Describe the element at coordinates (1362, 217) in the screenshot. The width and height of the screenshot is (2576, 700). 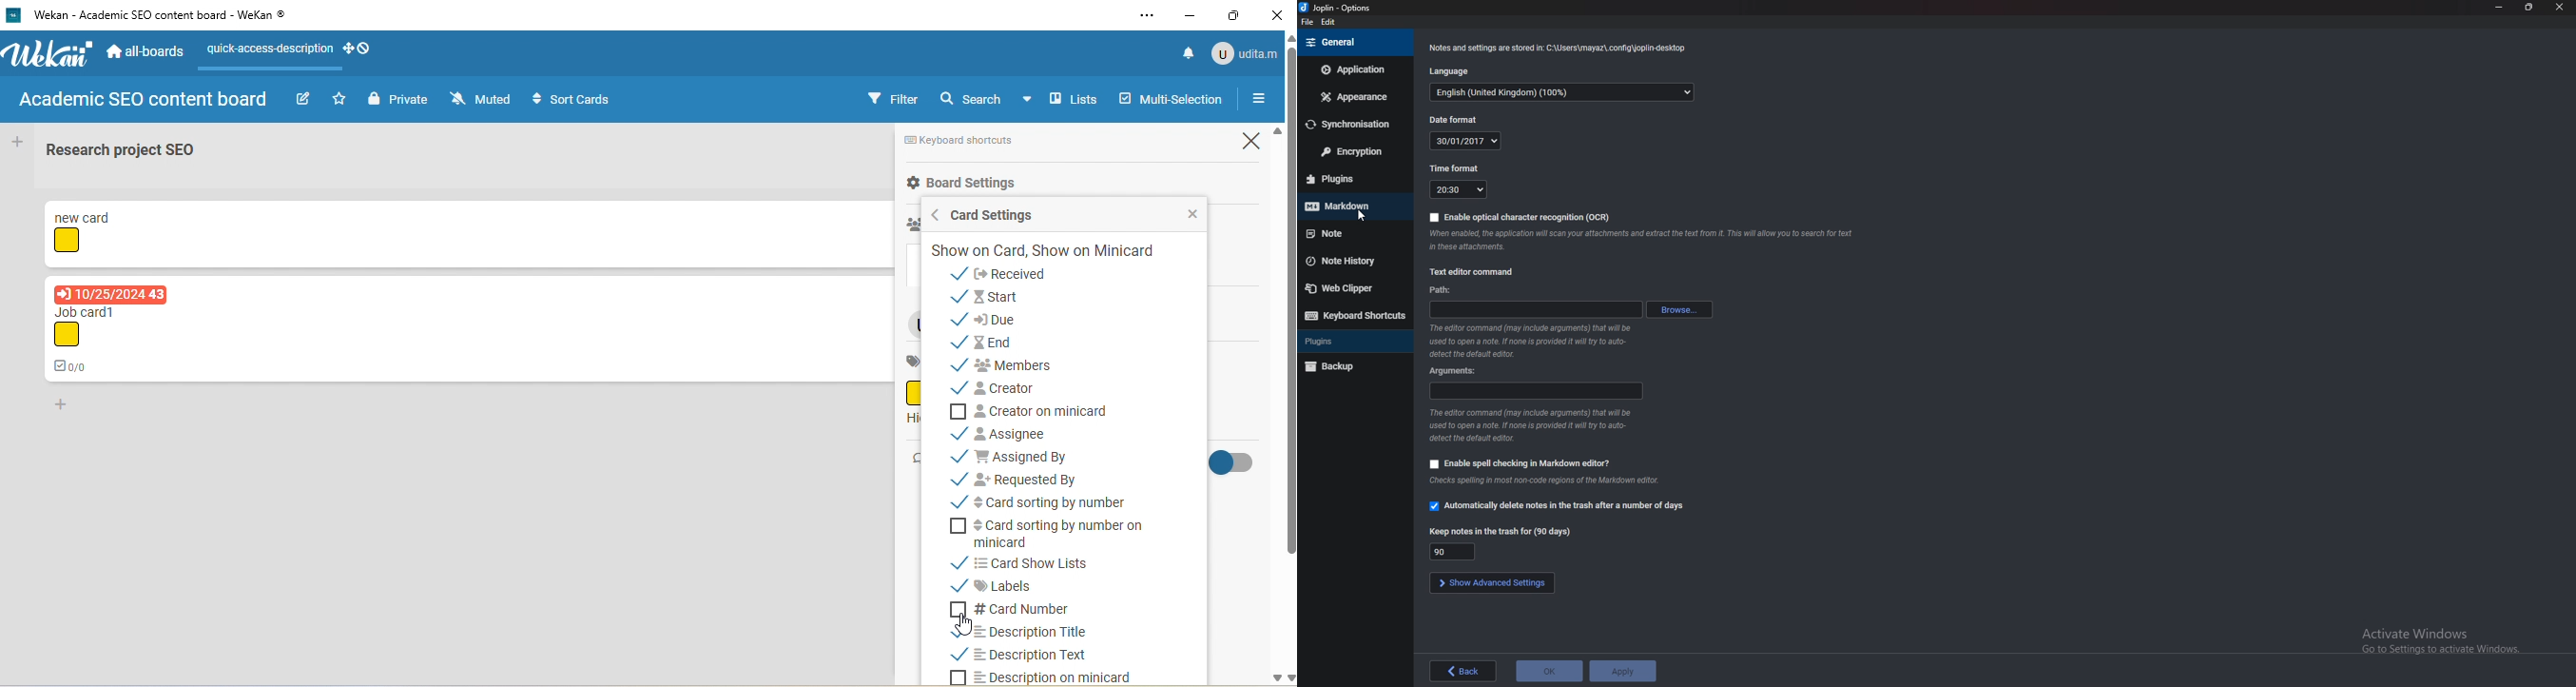
I see `cursor` at that location.